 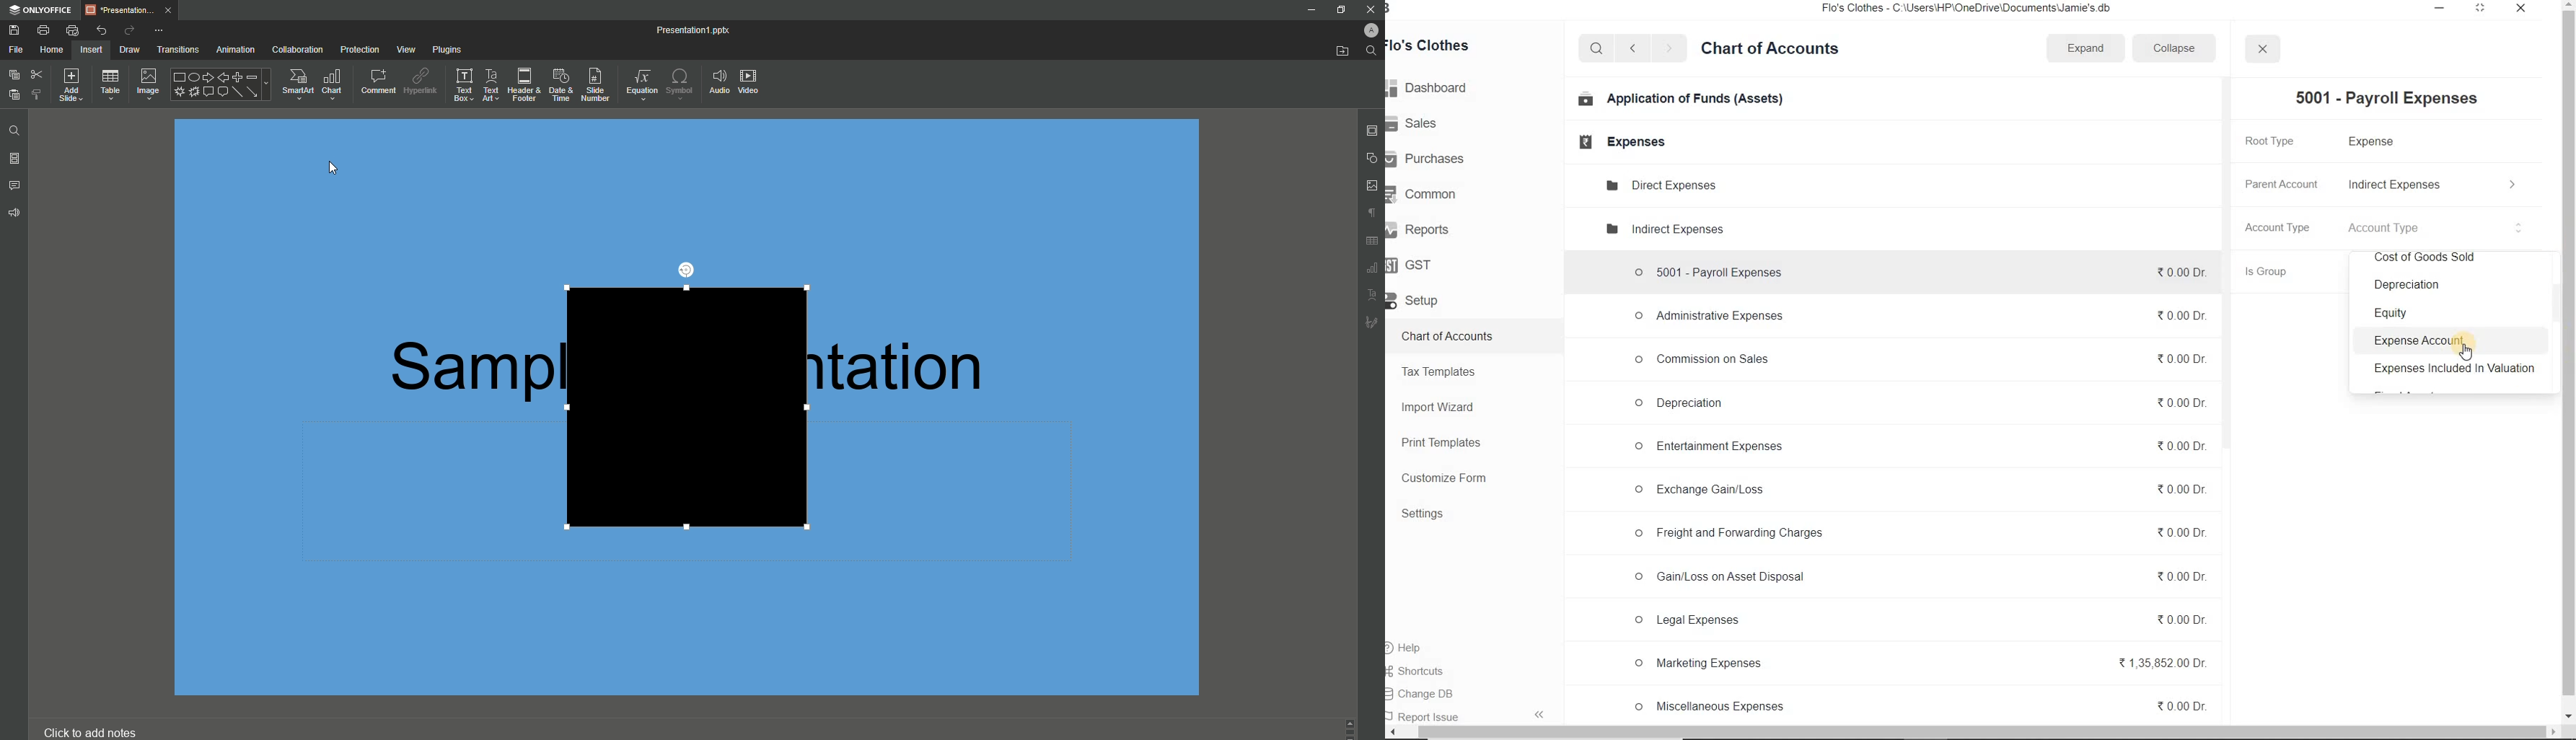 What do you see at coordinates (2182, 47) in the screenshot?
I see `Collapse` at bounding box center [2182, 47].